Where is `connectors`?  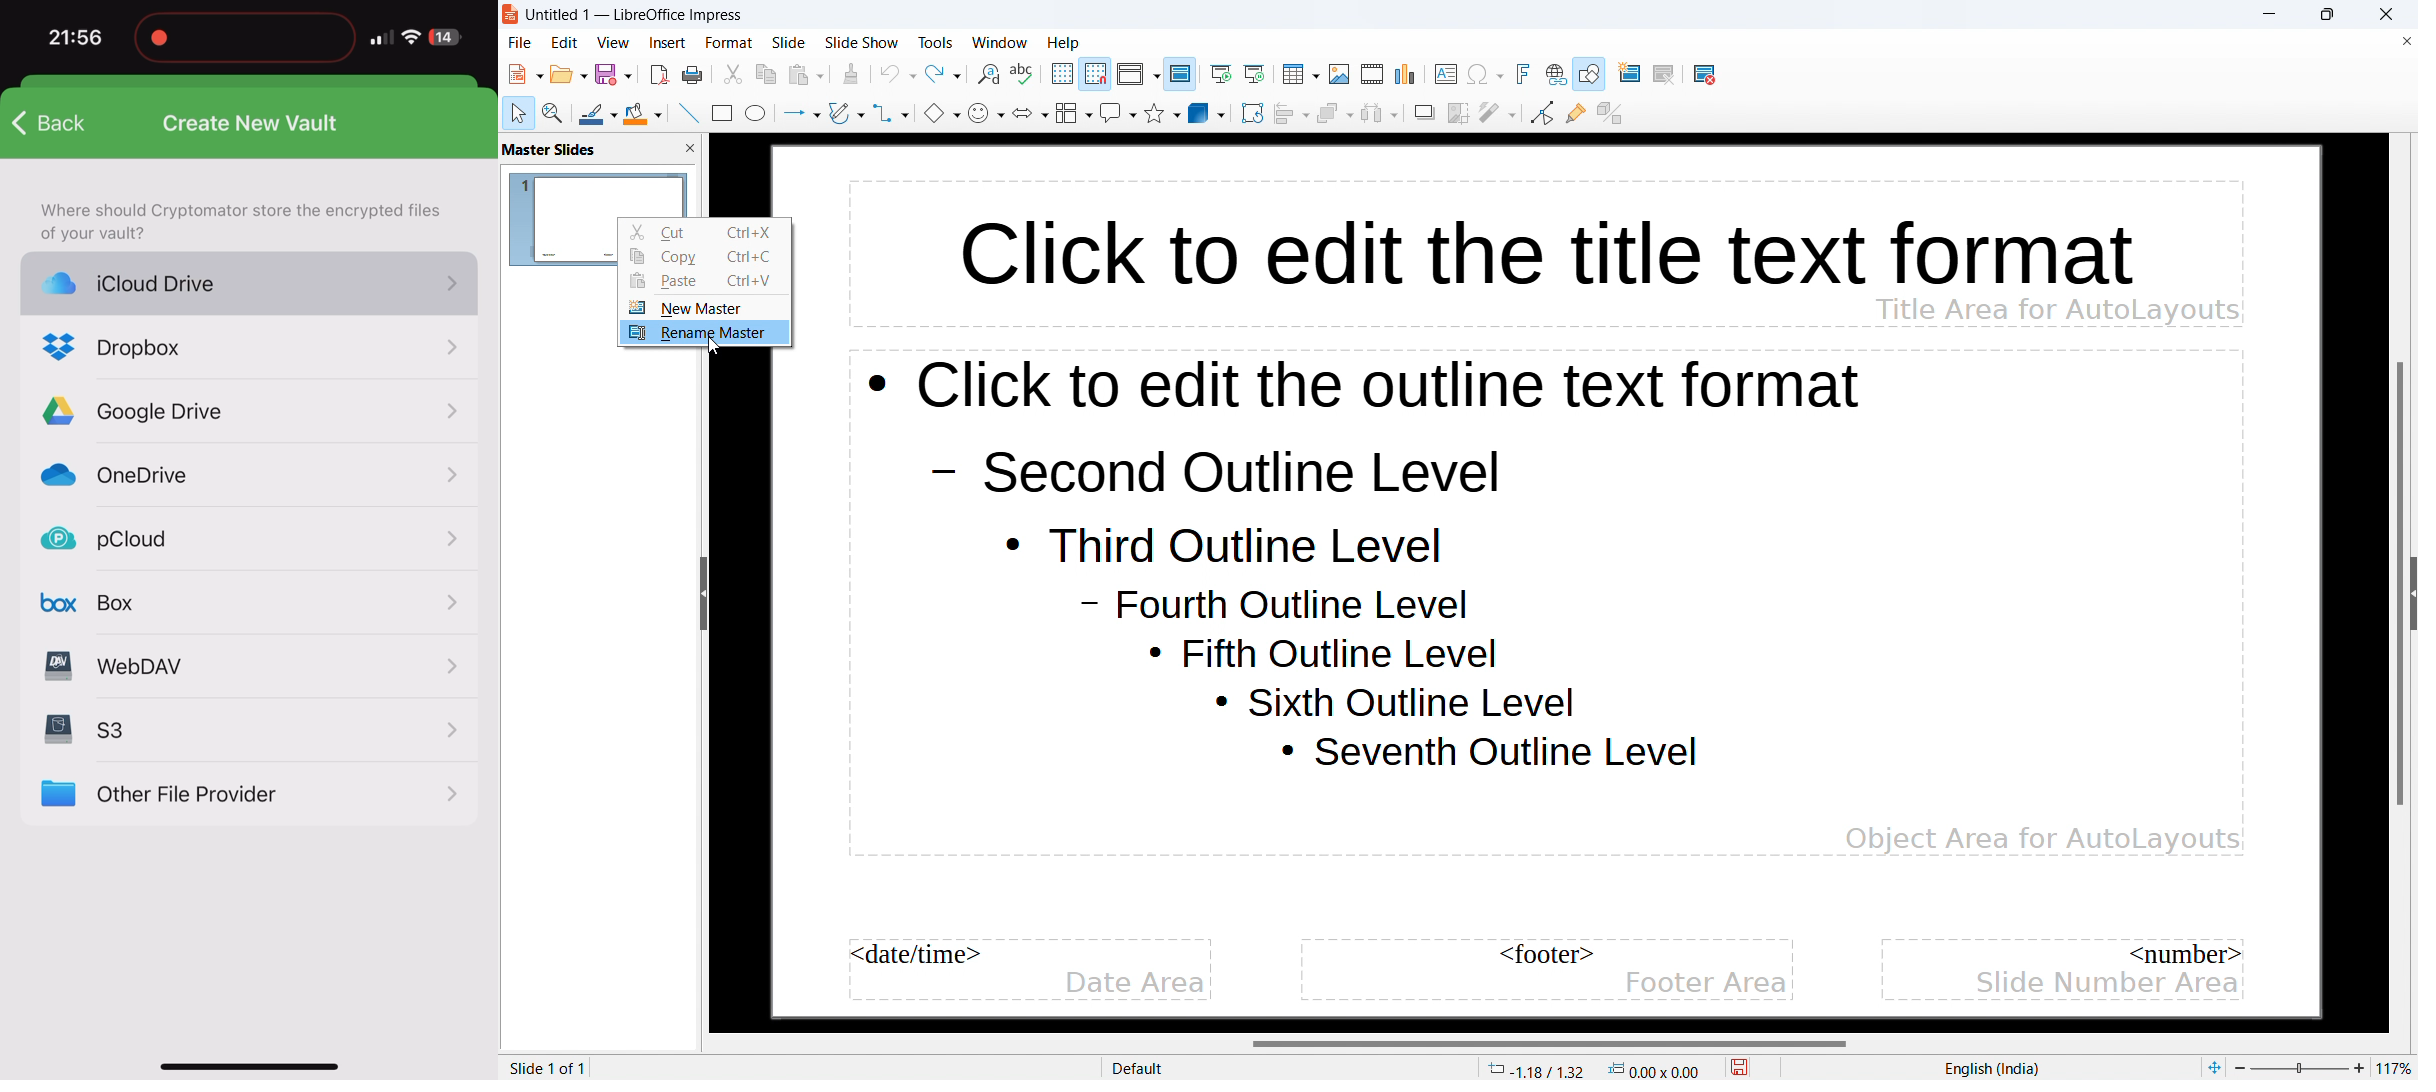
connectors is located at coordinates (893, 112).